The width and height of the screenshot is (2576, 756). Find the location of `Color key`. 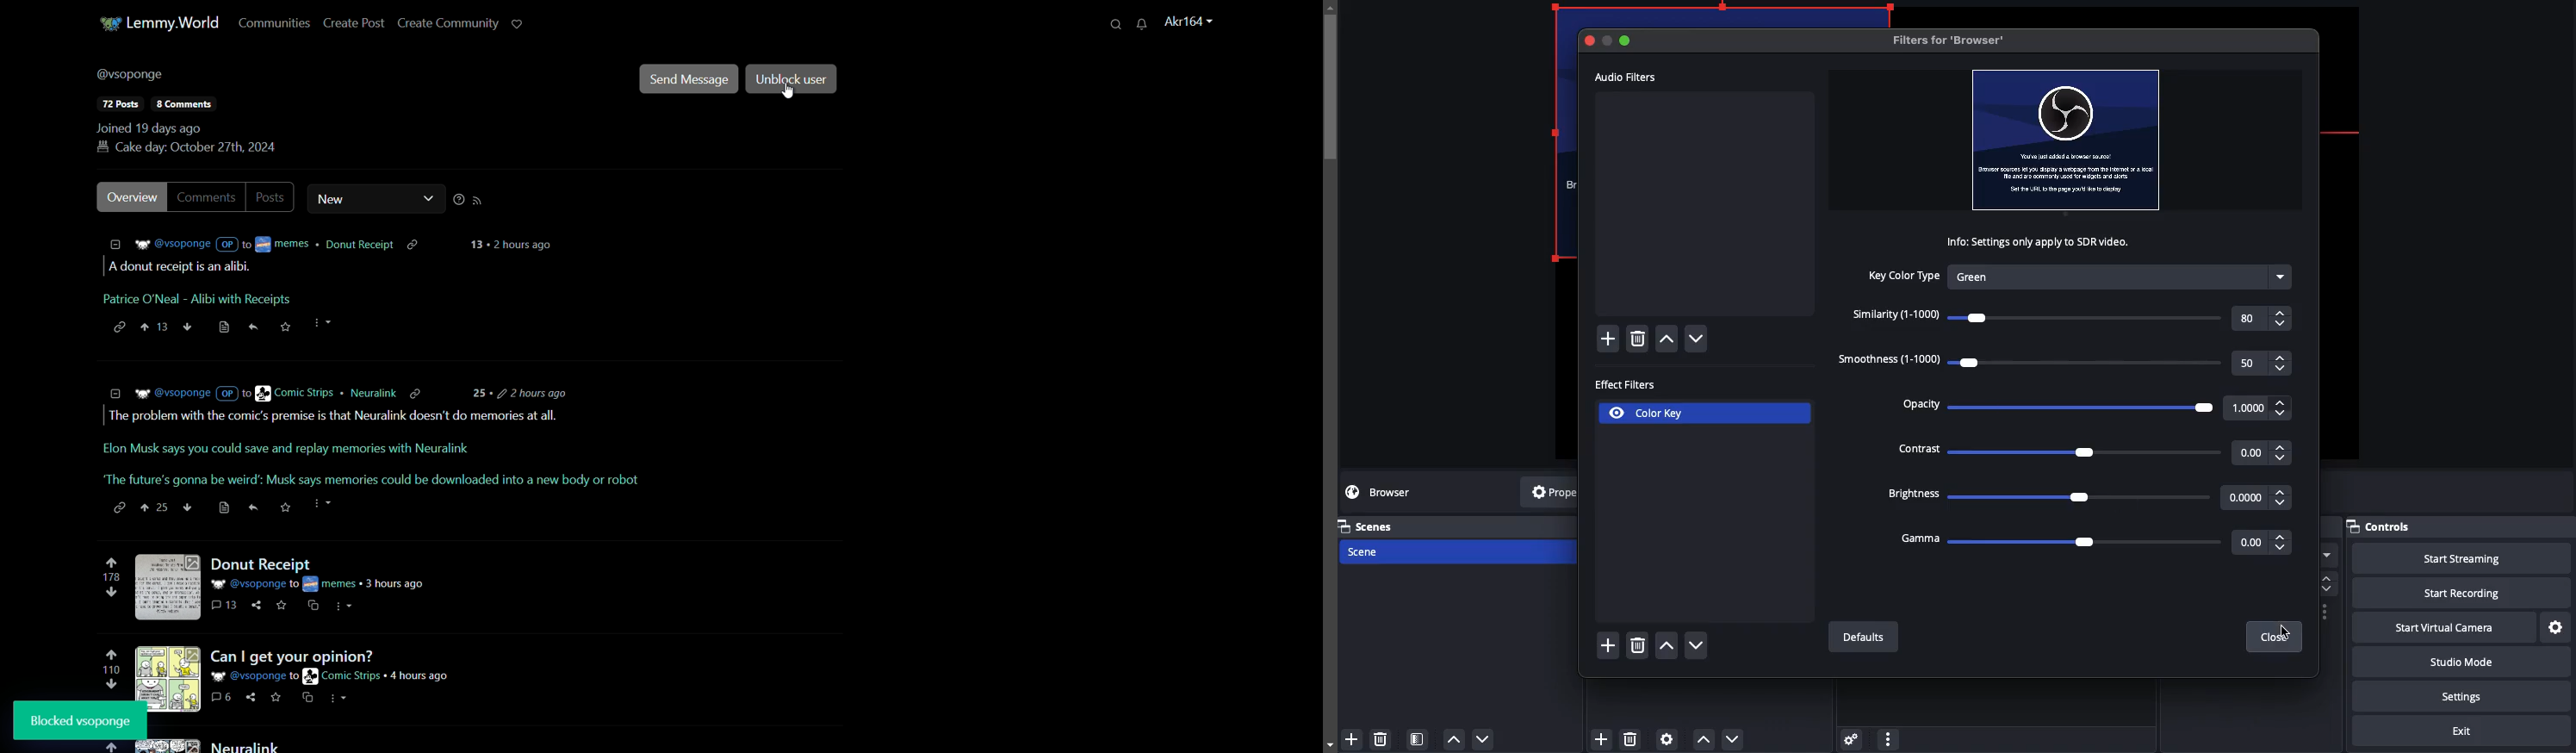

Color key is located at coordinates (1704, 414).